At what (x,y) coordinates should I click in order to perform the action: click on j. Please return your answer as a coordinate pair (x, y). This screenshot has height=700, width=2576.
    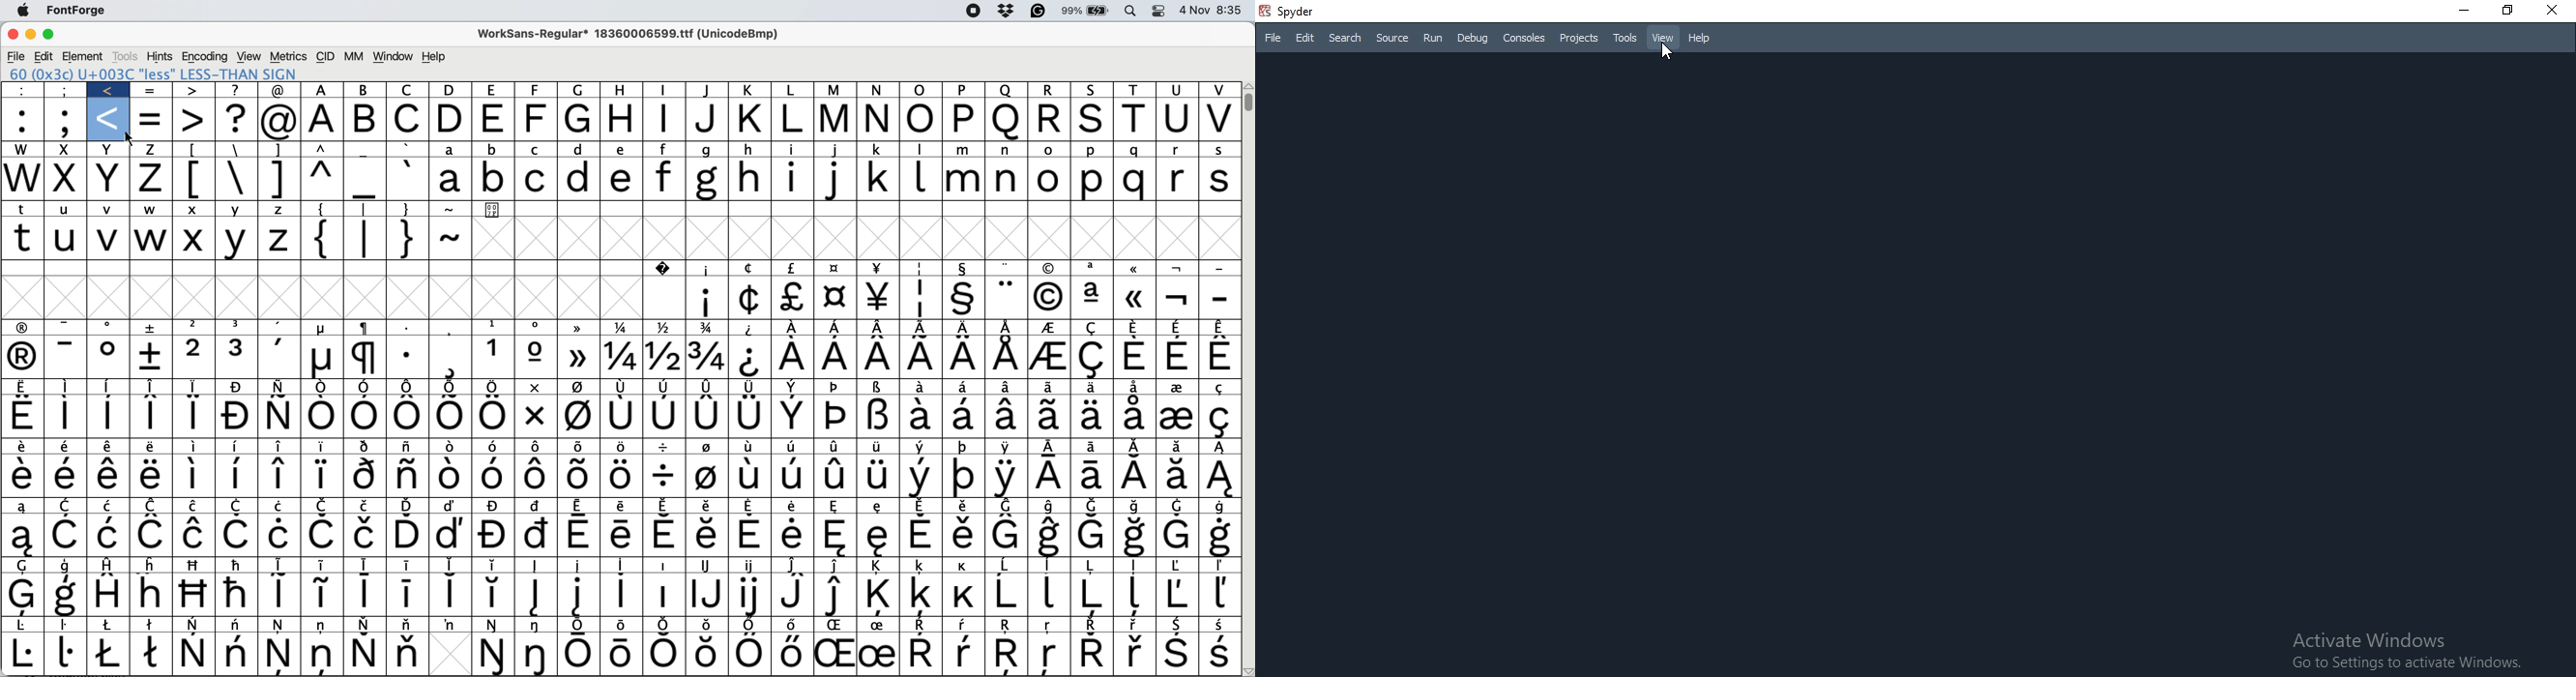
    Looking at the image, I should click on (838, 149).